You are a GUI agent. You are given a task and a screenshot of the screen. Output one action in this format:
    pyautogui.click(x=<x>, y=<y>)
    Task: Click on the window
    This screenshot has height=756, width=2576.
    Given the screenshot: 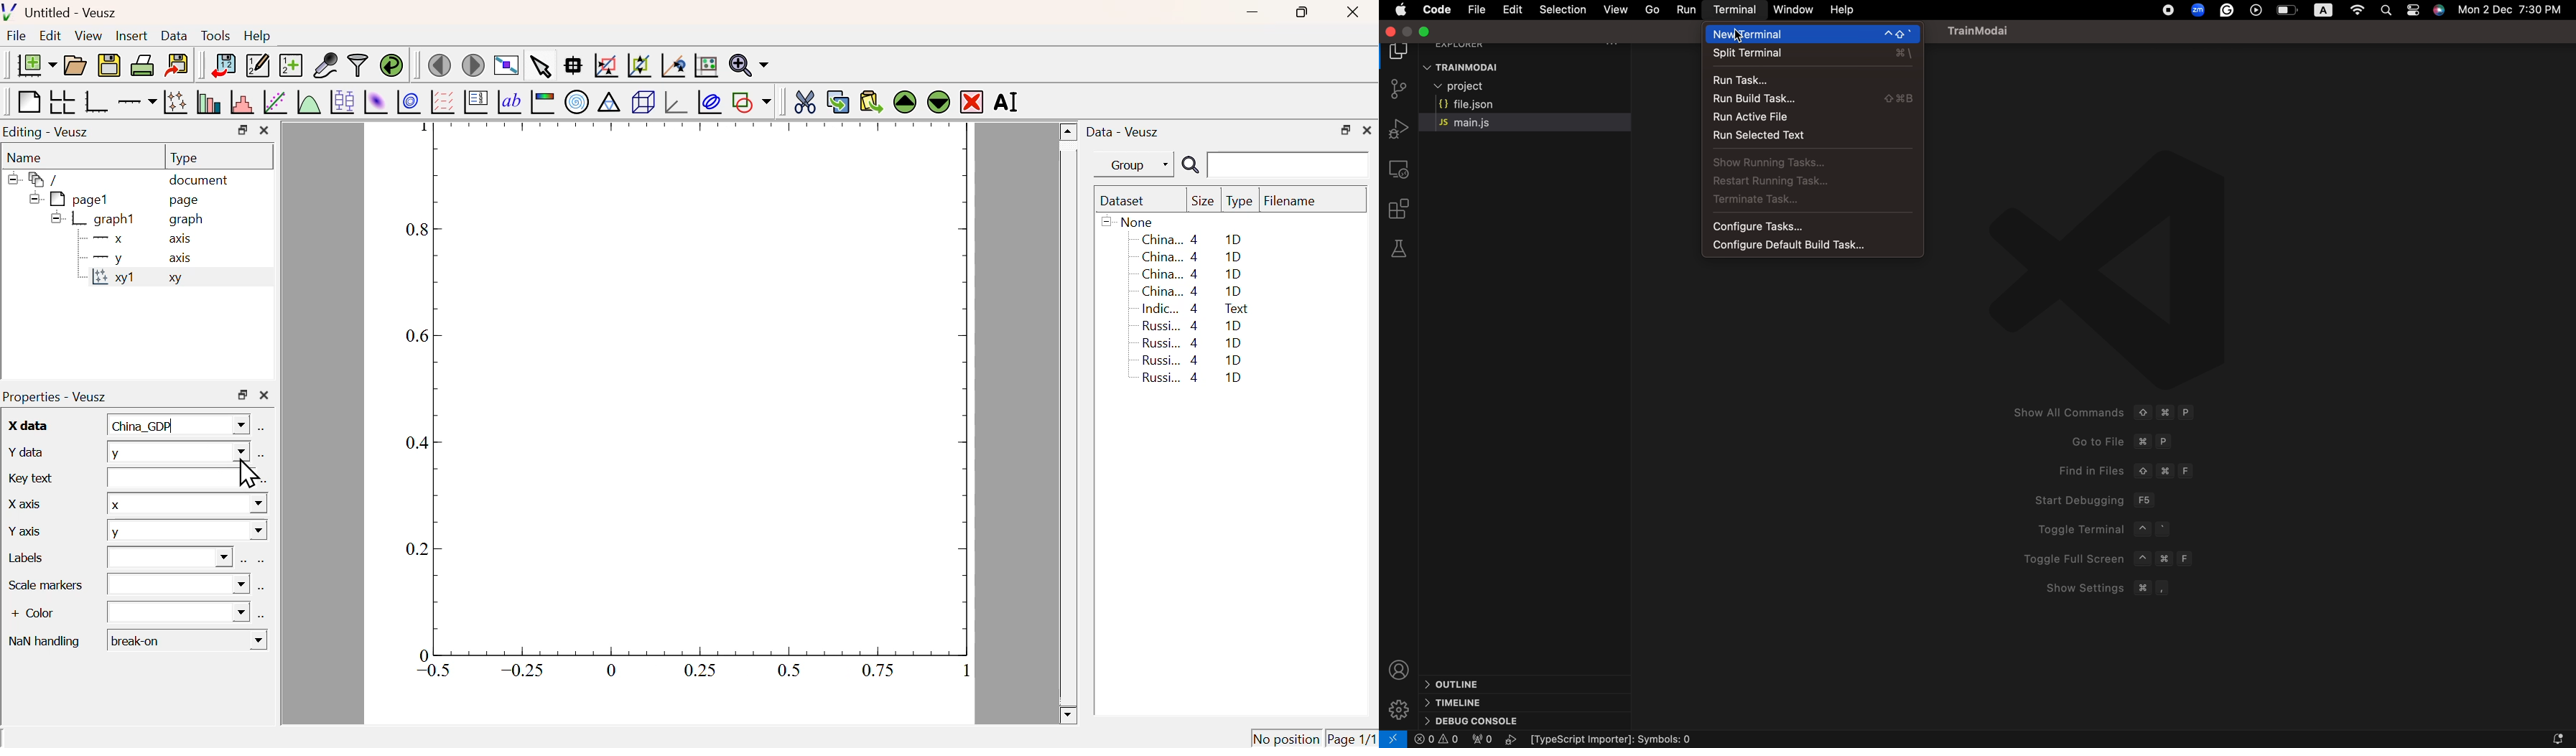 What is the action you would take?
    pyautogui.click(x=1792, y=9)
    